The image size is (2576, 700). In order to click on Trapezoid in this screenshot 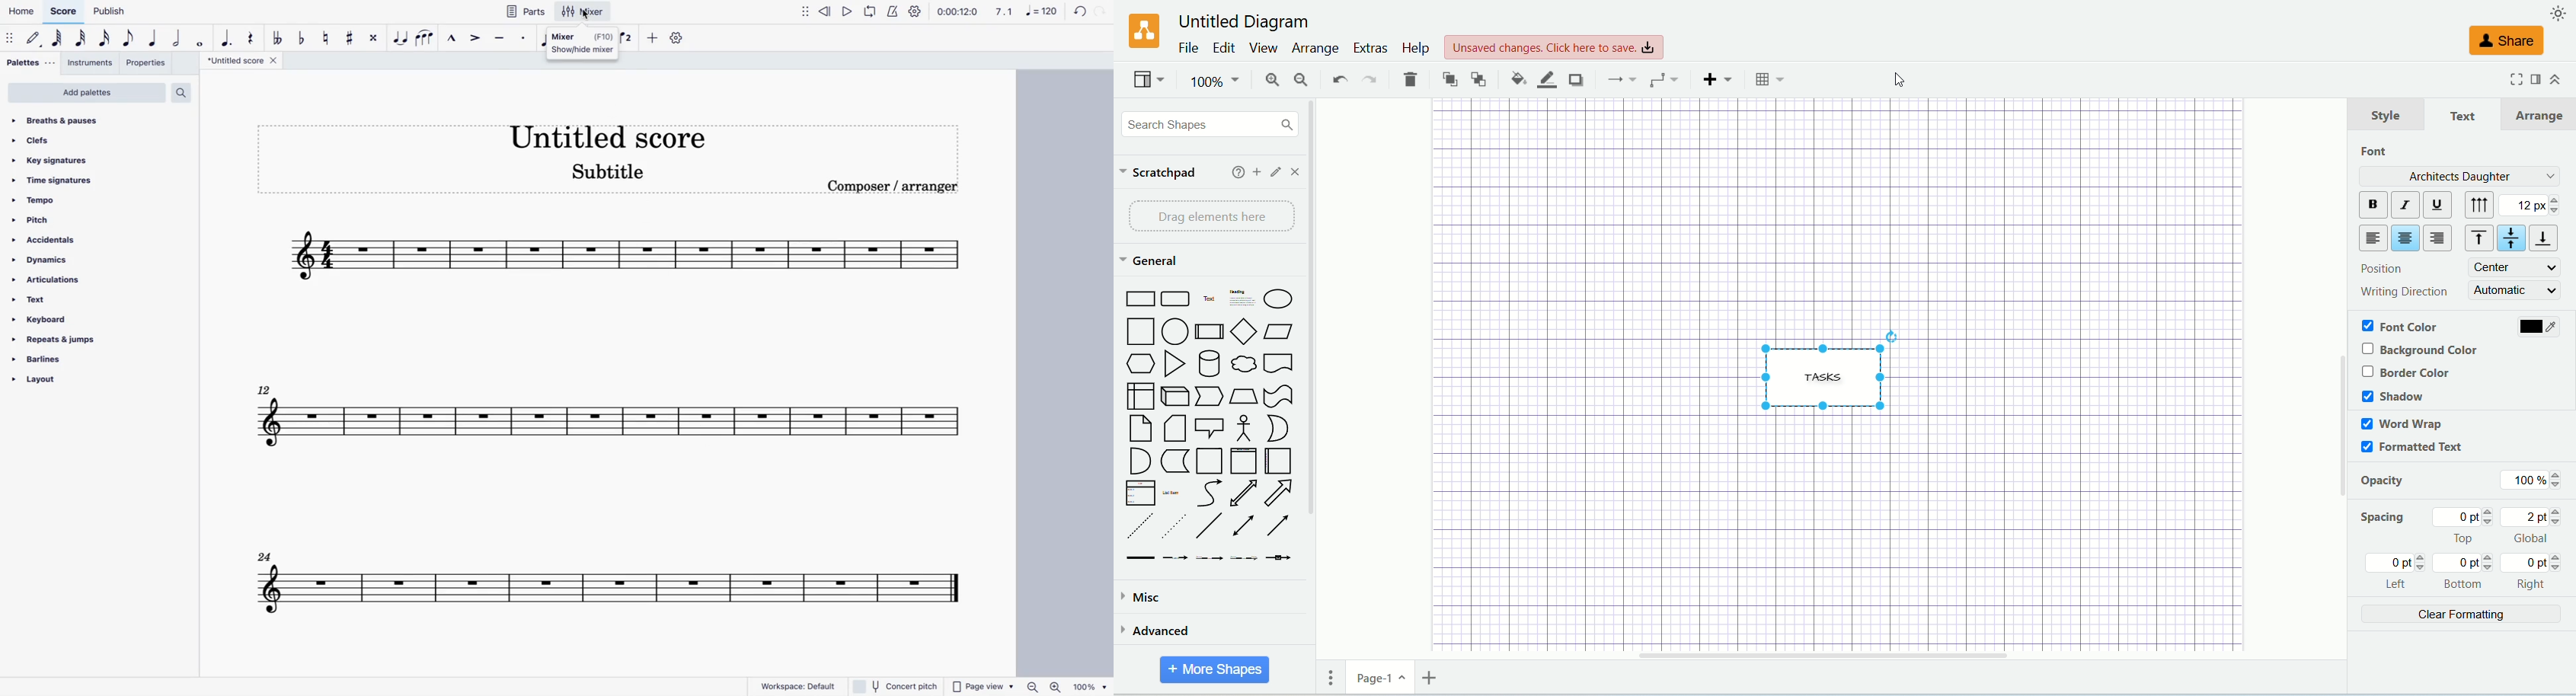, I will do `click(1243, 397)`.